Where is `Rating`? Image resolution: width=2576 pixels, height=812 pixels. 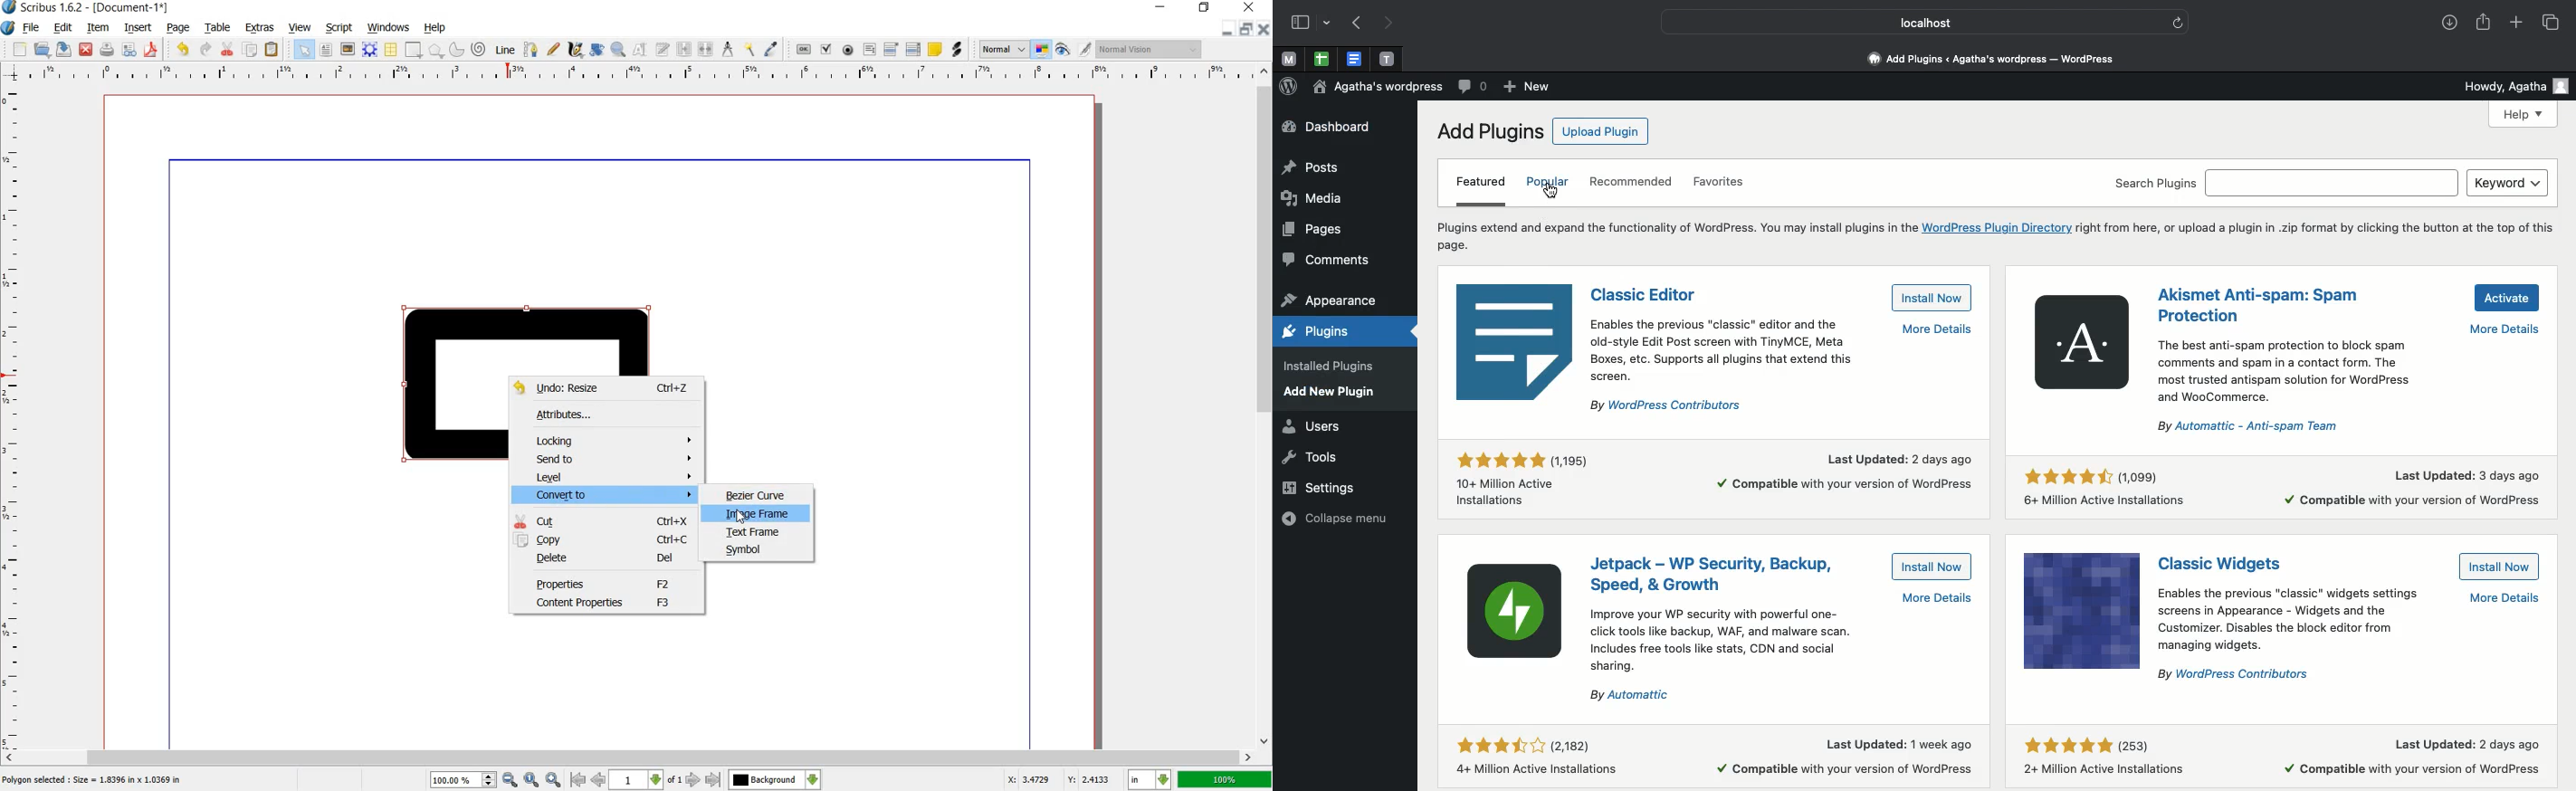
Rating is located at coordinates (2107, 758).